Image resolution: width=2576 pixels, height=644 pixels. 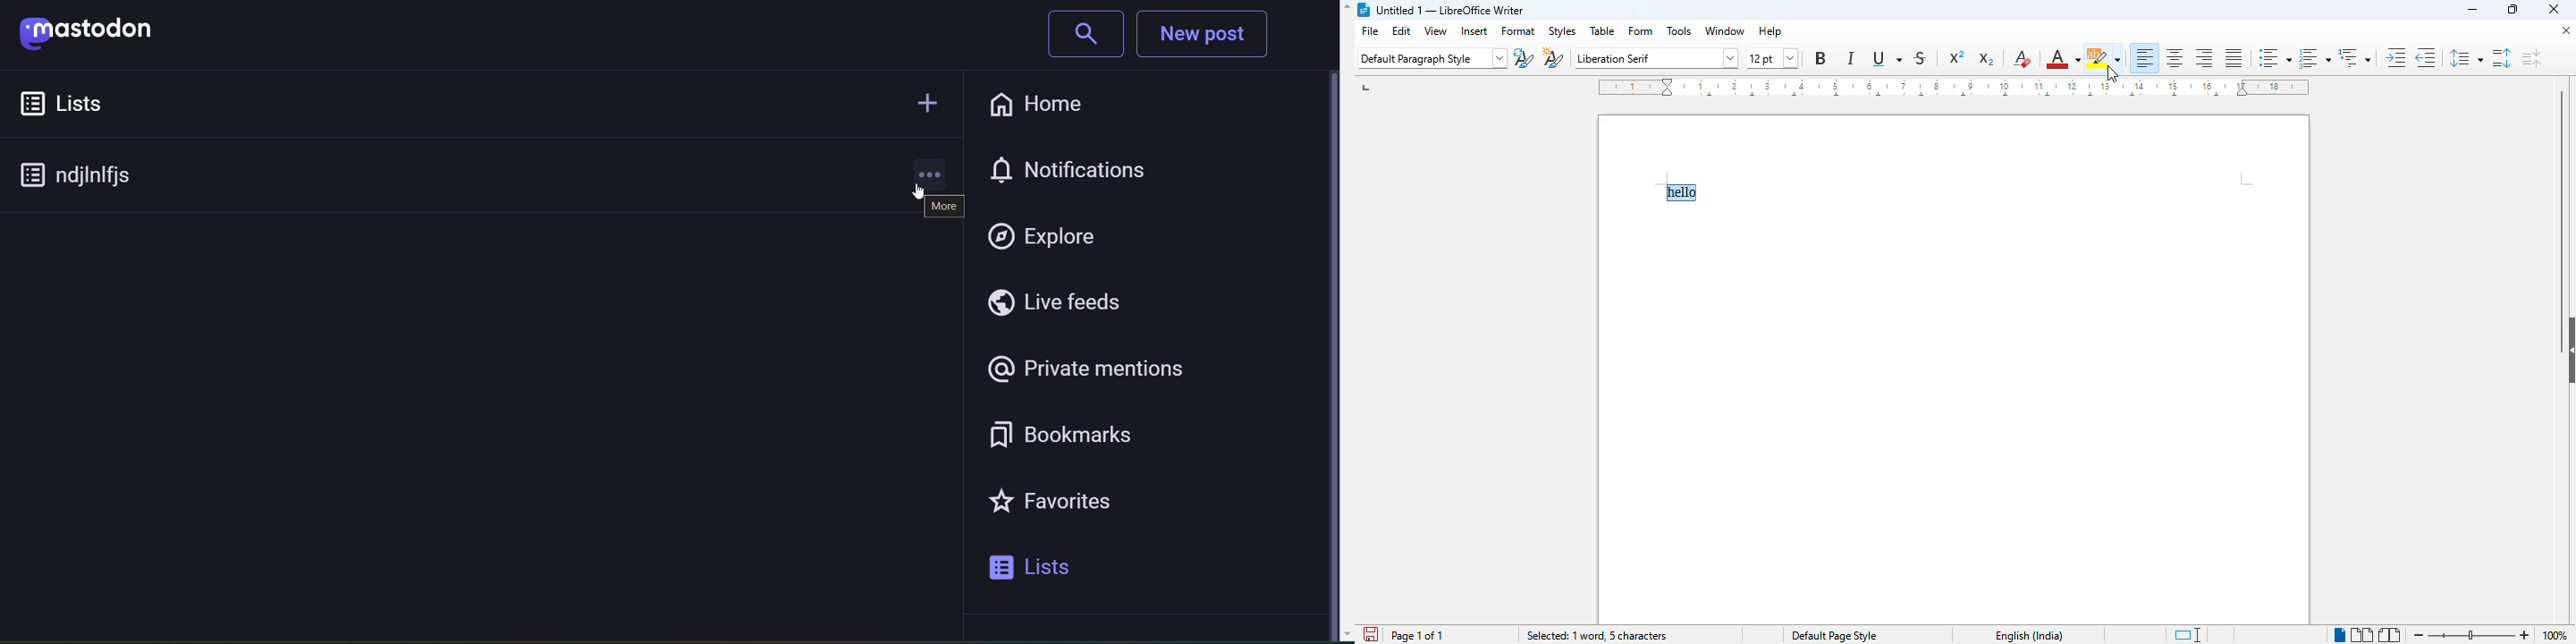 What do you see at coordinates (2062, 59) in the screenshot?
I see `font color` at bounding box center [2062, 59].